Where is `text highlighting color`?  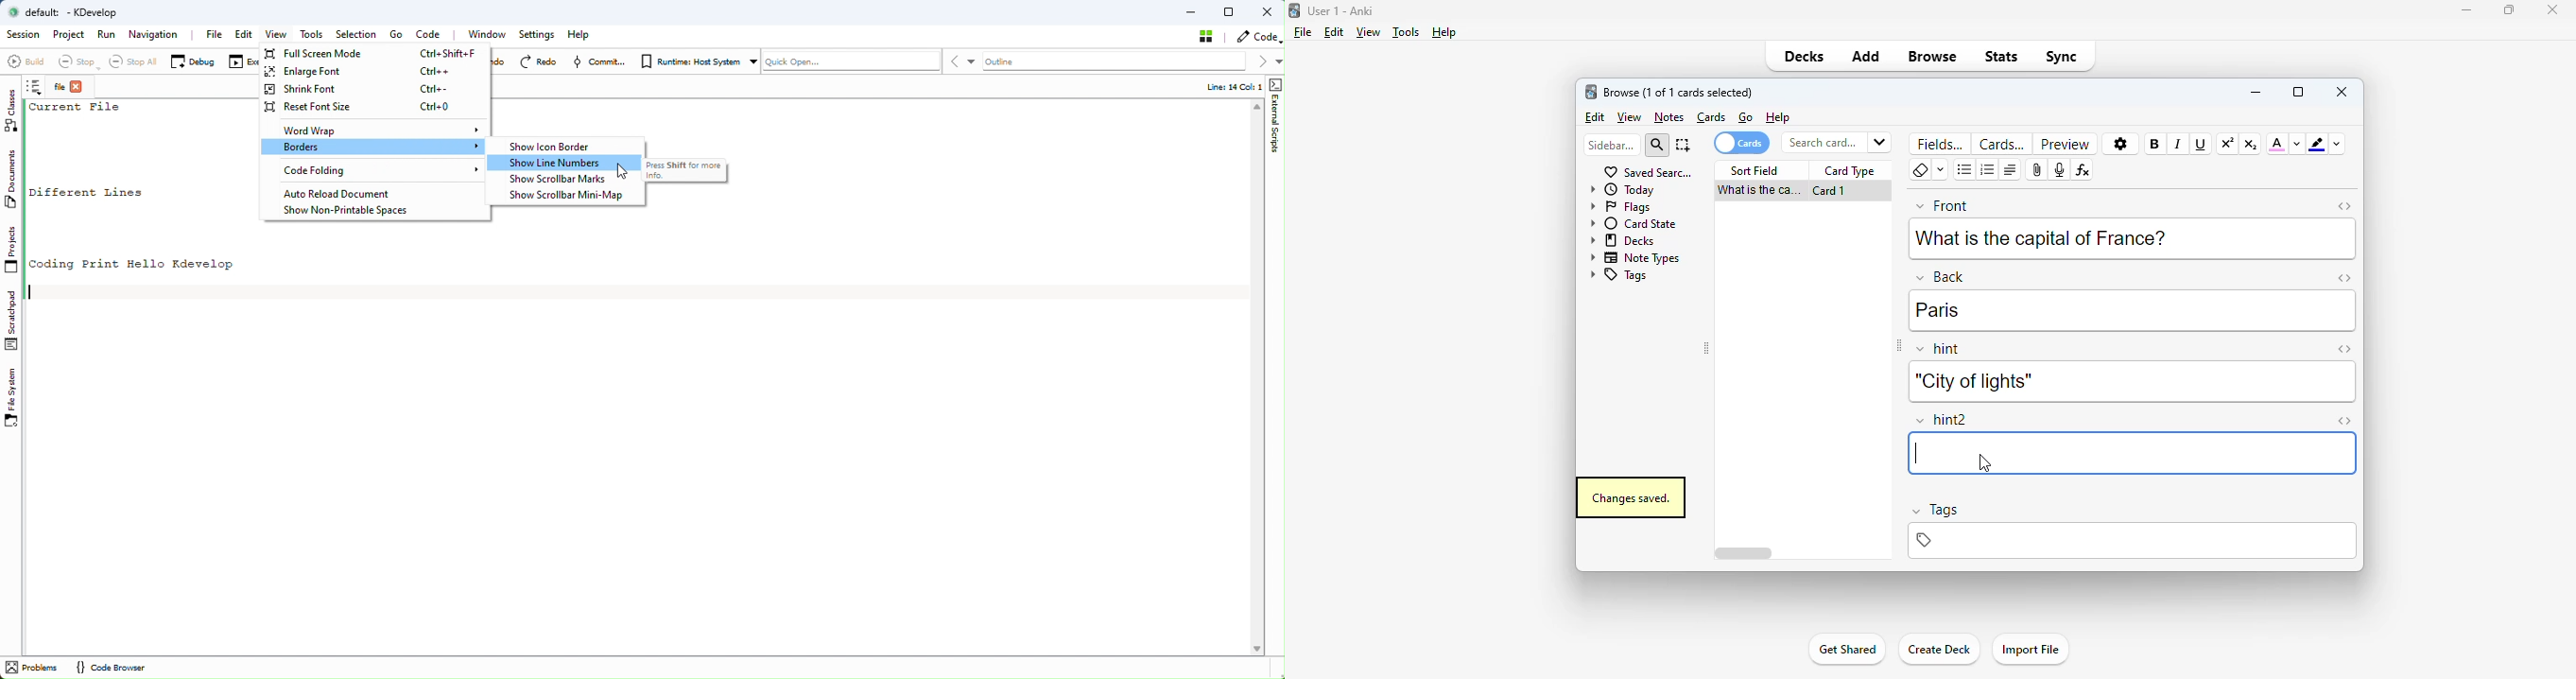
text highlighting color is located at coordinates (2316, 144).